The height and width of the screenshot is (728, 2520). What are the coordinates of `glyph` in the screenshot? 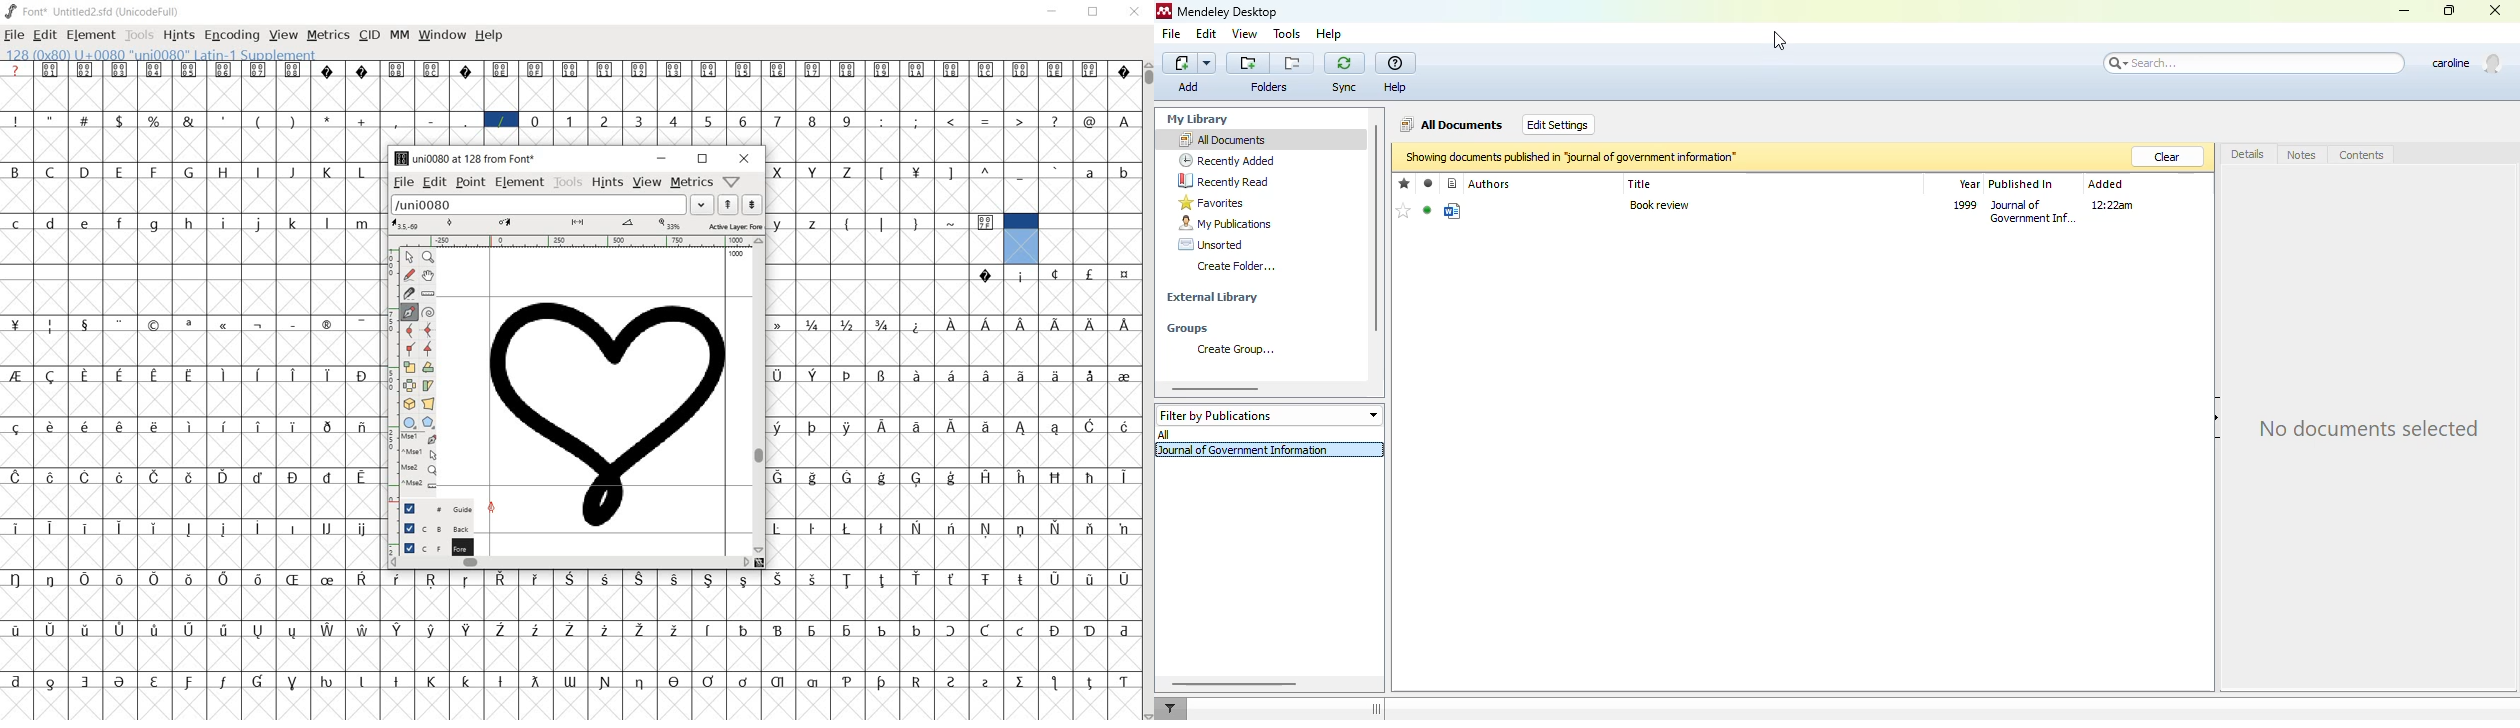 It's located at (639, 71).